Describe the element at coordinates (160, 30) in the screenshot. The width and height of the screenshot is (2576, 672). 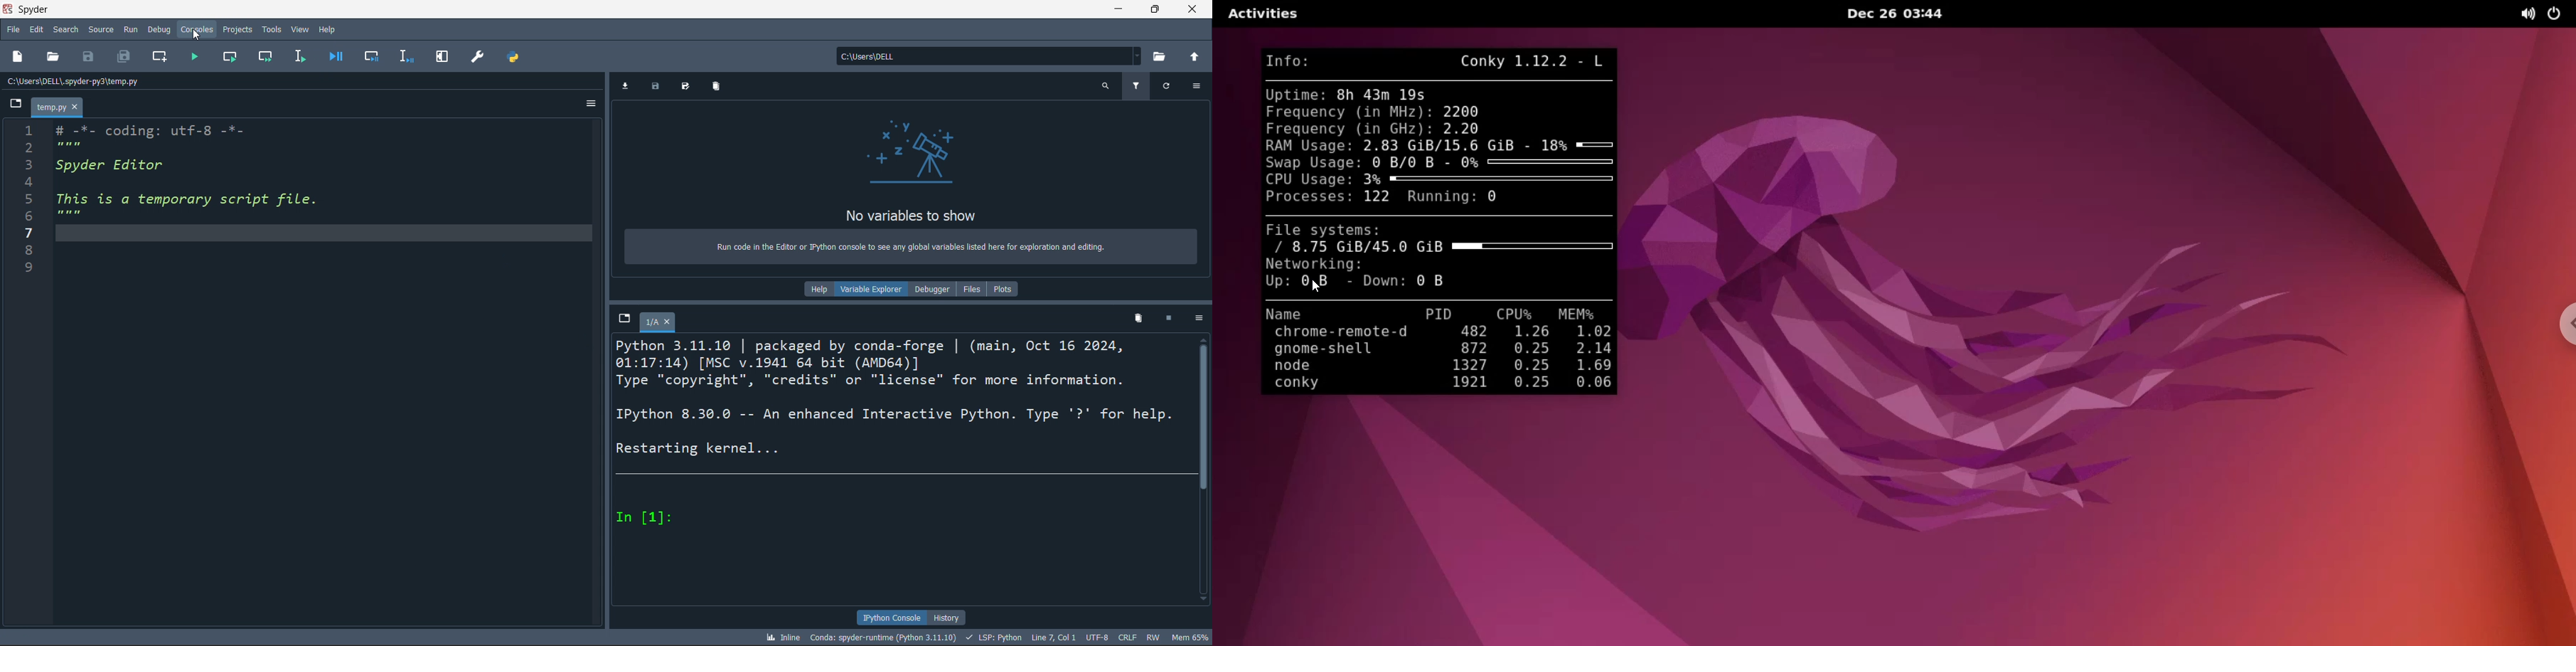
I see `debug` at that location.